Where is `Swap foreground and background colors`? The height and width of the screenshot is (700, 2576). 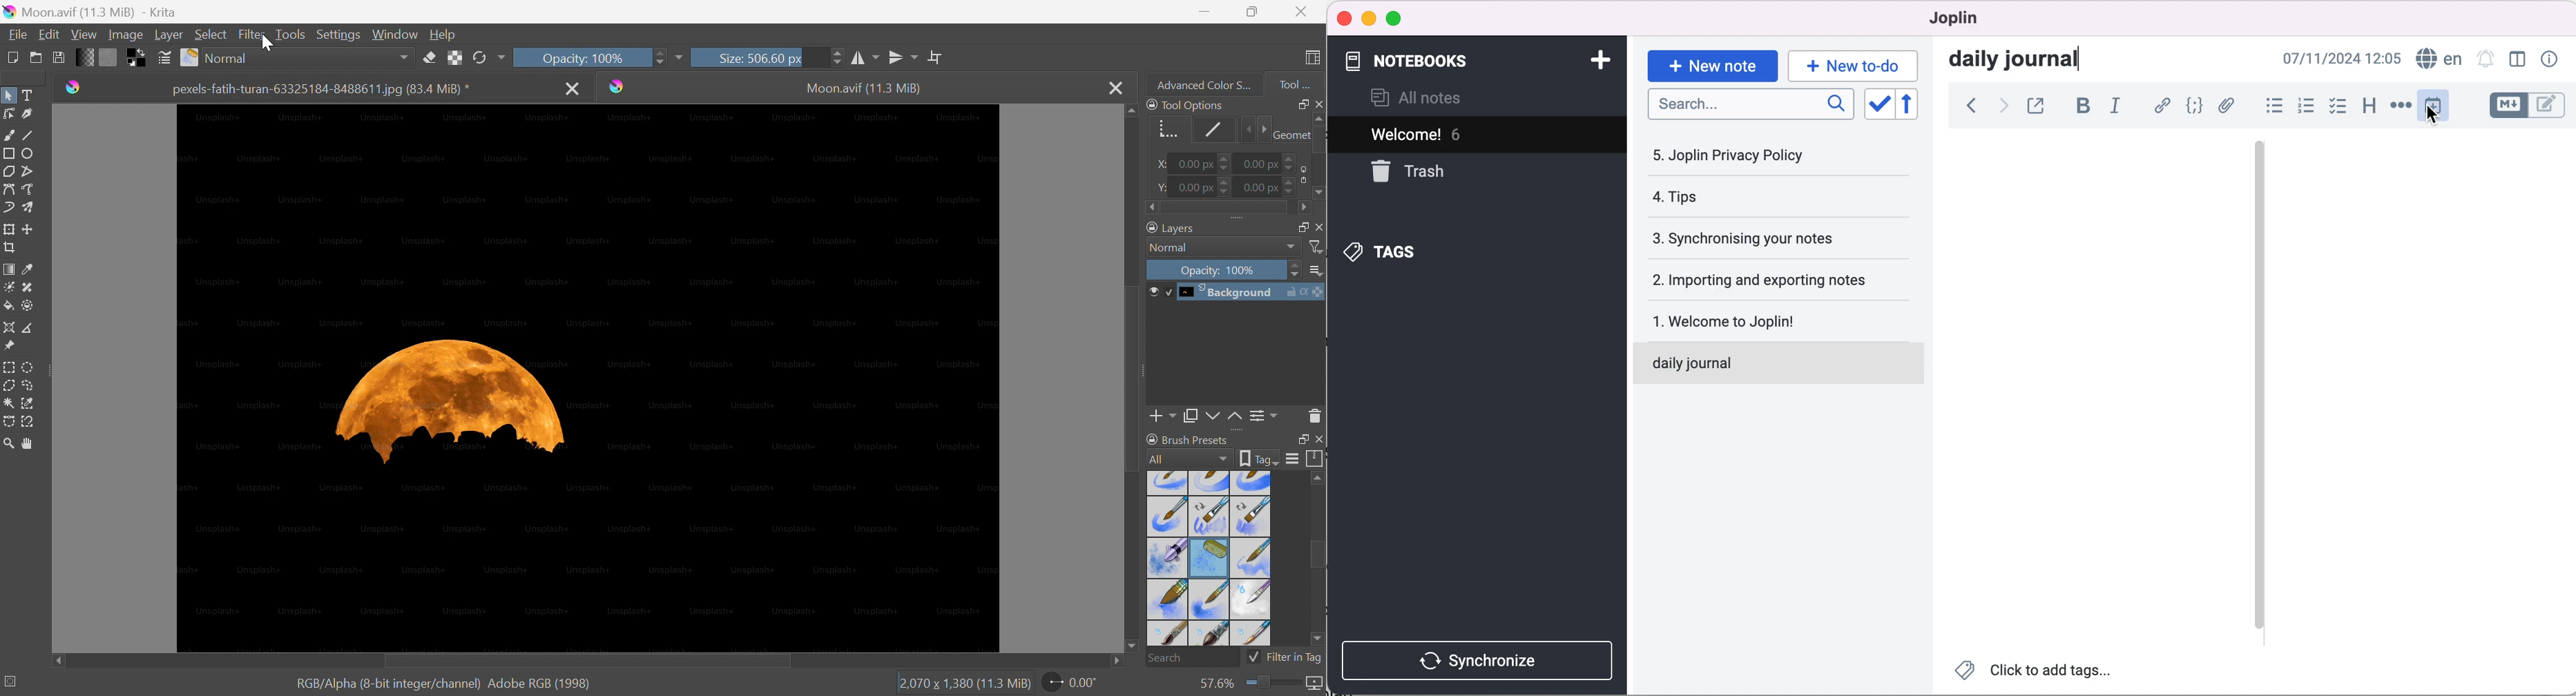
Swap foreground and background colors is located at coordinates (139, 58).